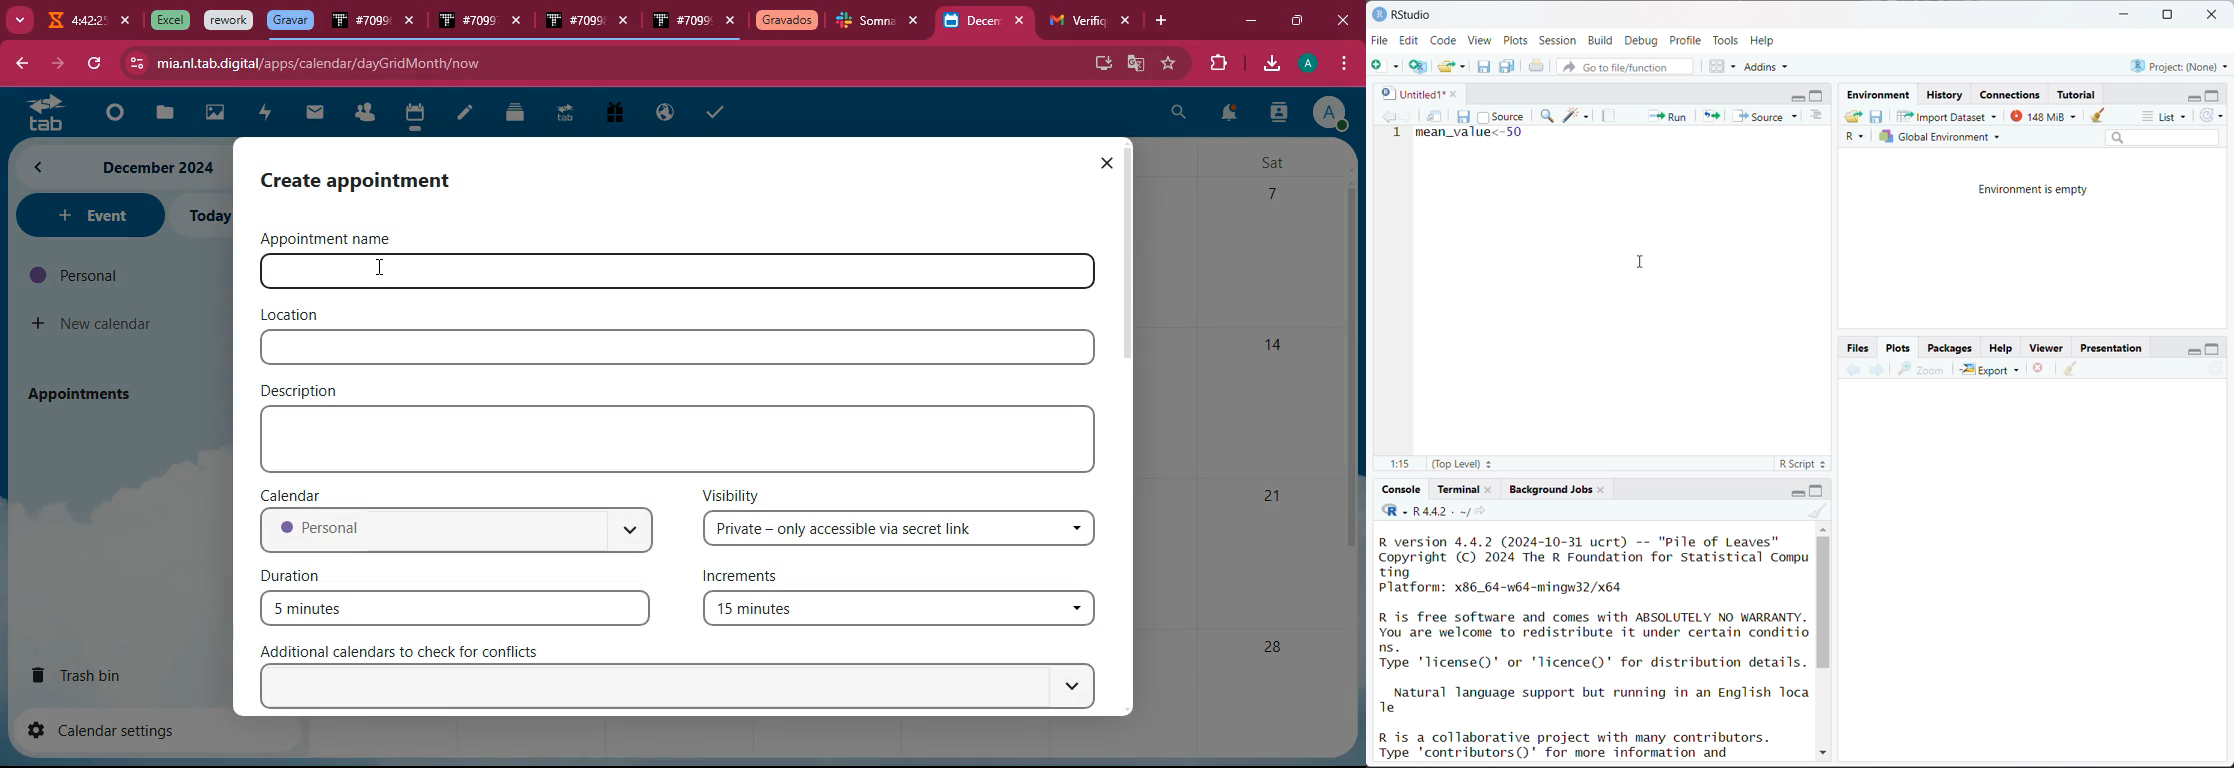  Describe the element at coordinates (1643, 262) in the screenshot. I see `cursor` at that location.